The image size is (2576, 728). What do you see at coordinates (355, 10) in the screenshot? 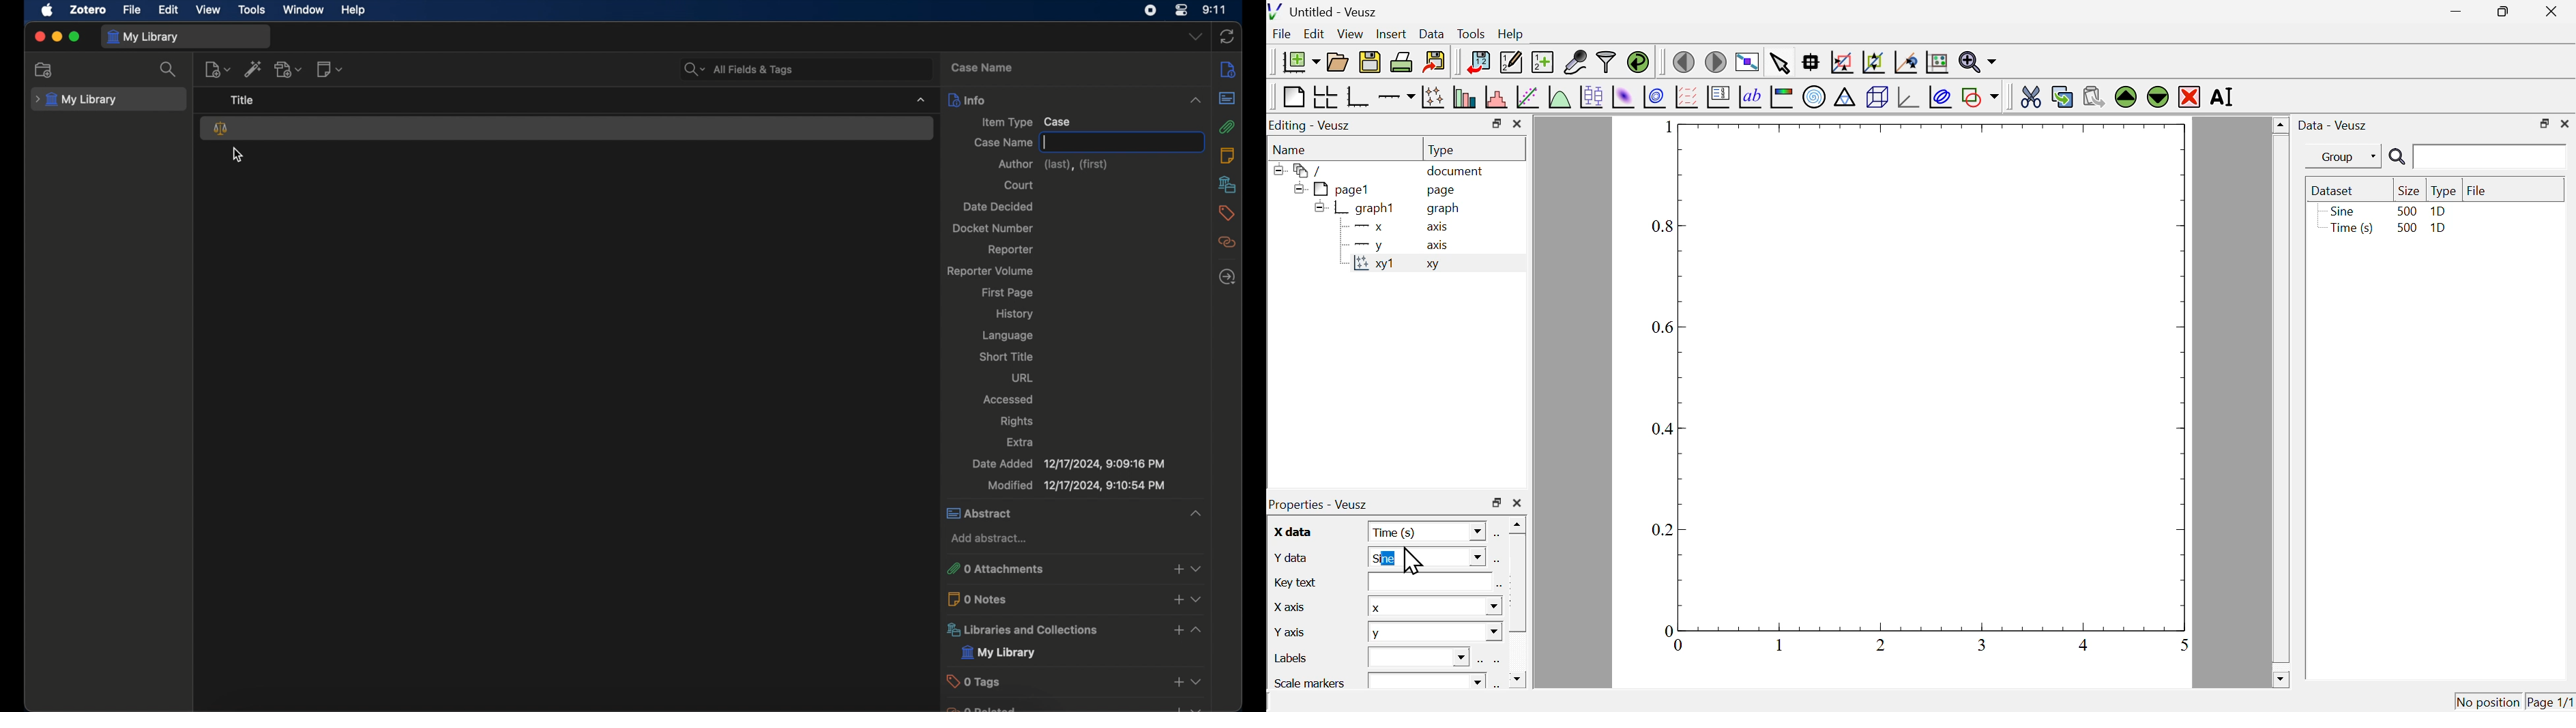
I see `help` at bounding box center [355, 10].